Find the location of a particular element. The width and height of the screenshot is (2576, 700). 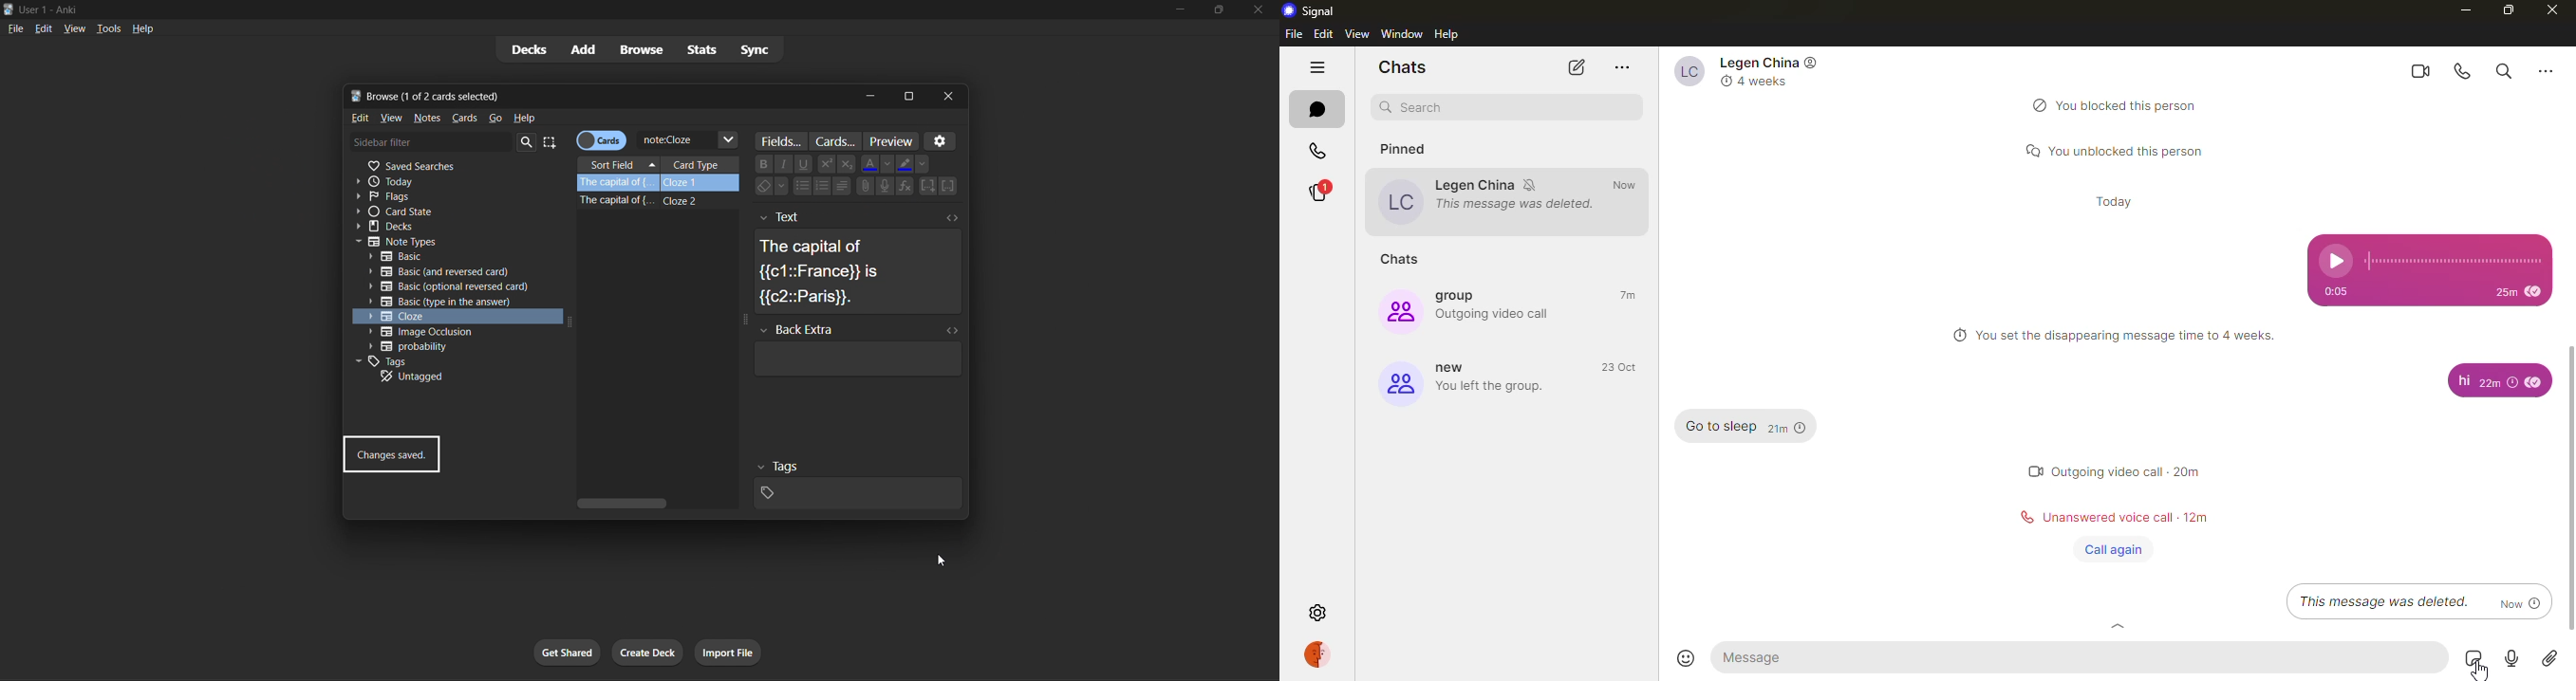

search is located at coordinates (1419, 108).